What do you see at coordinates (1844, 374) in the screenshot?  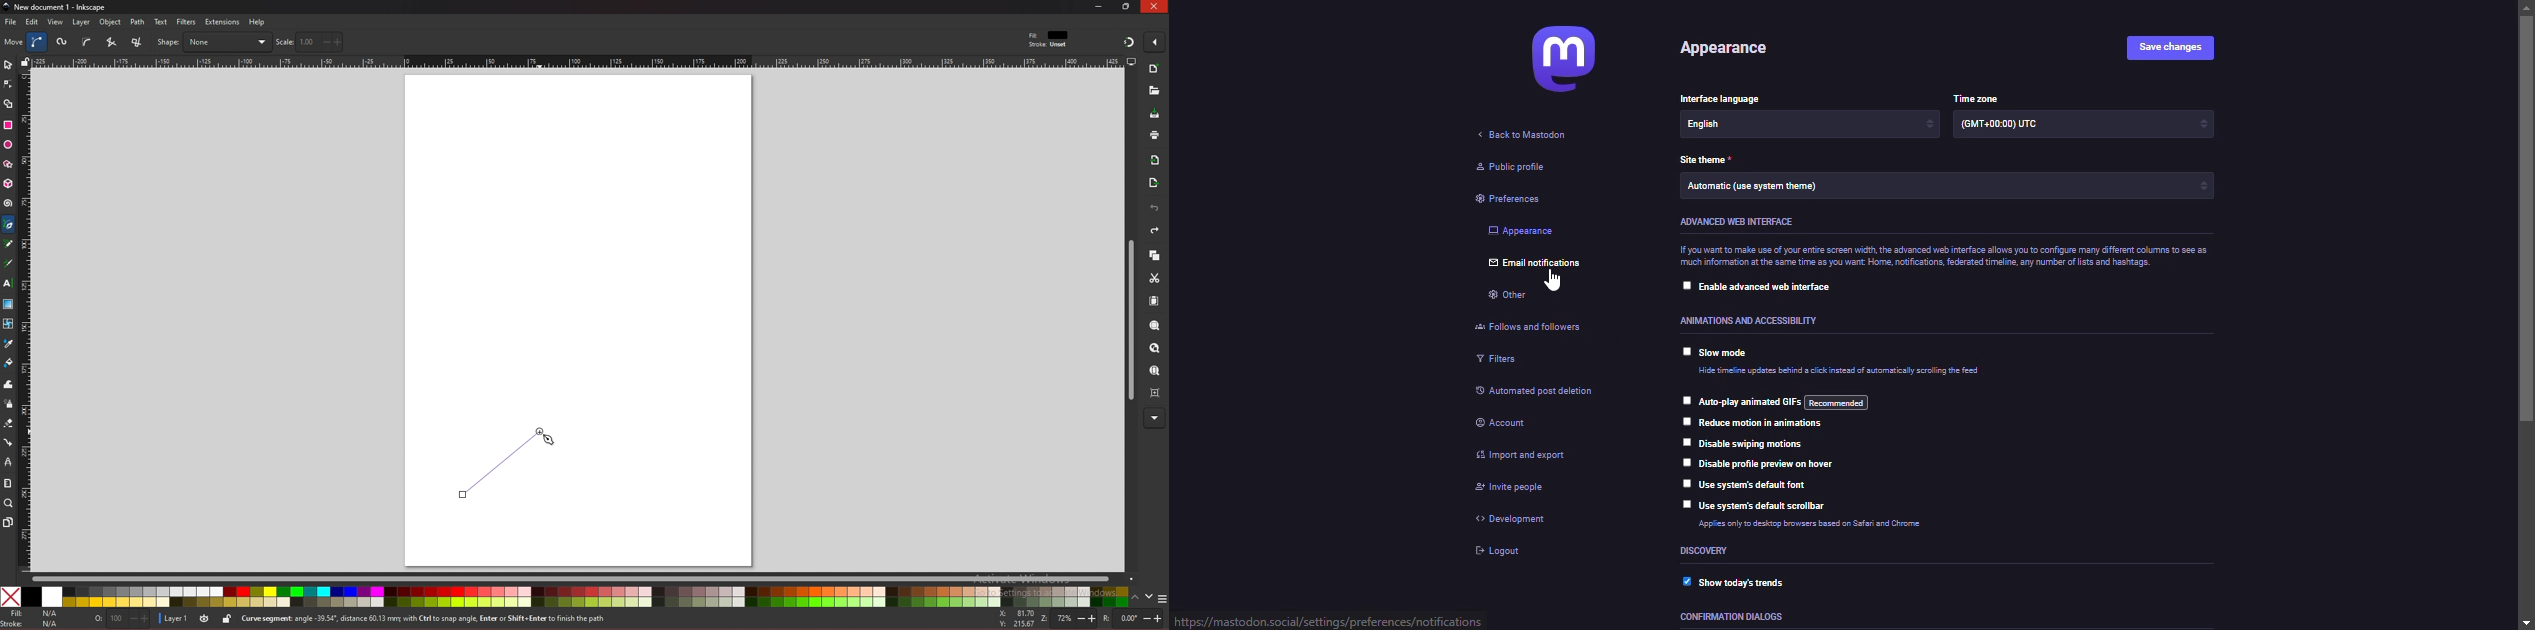 I see `info` at bounding box center [1844, 374].